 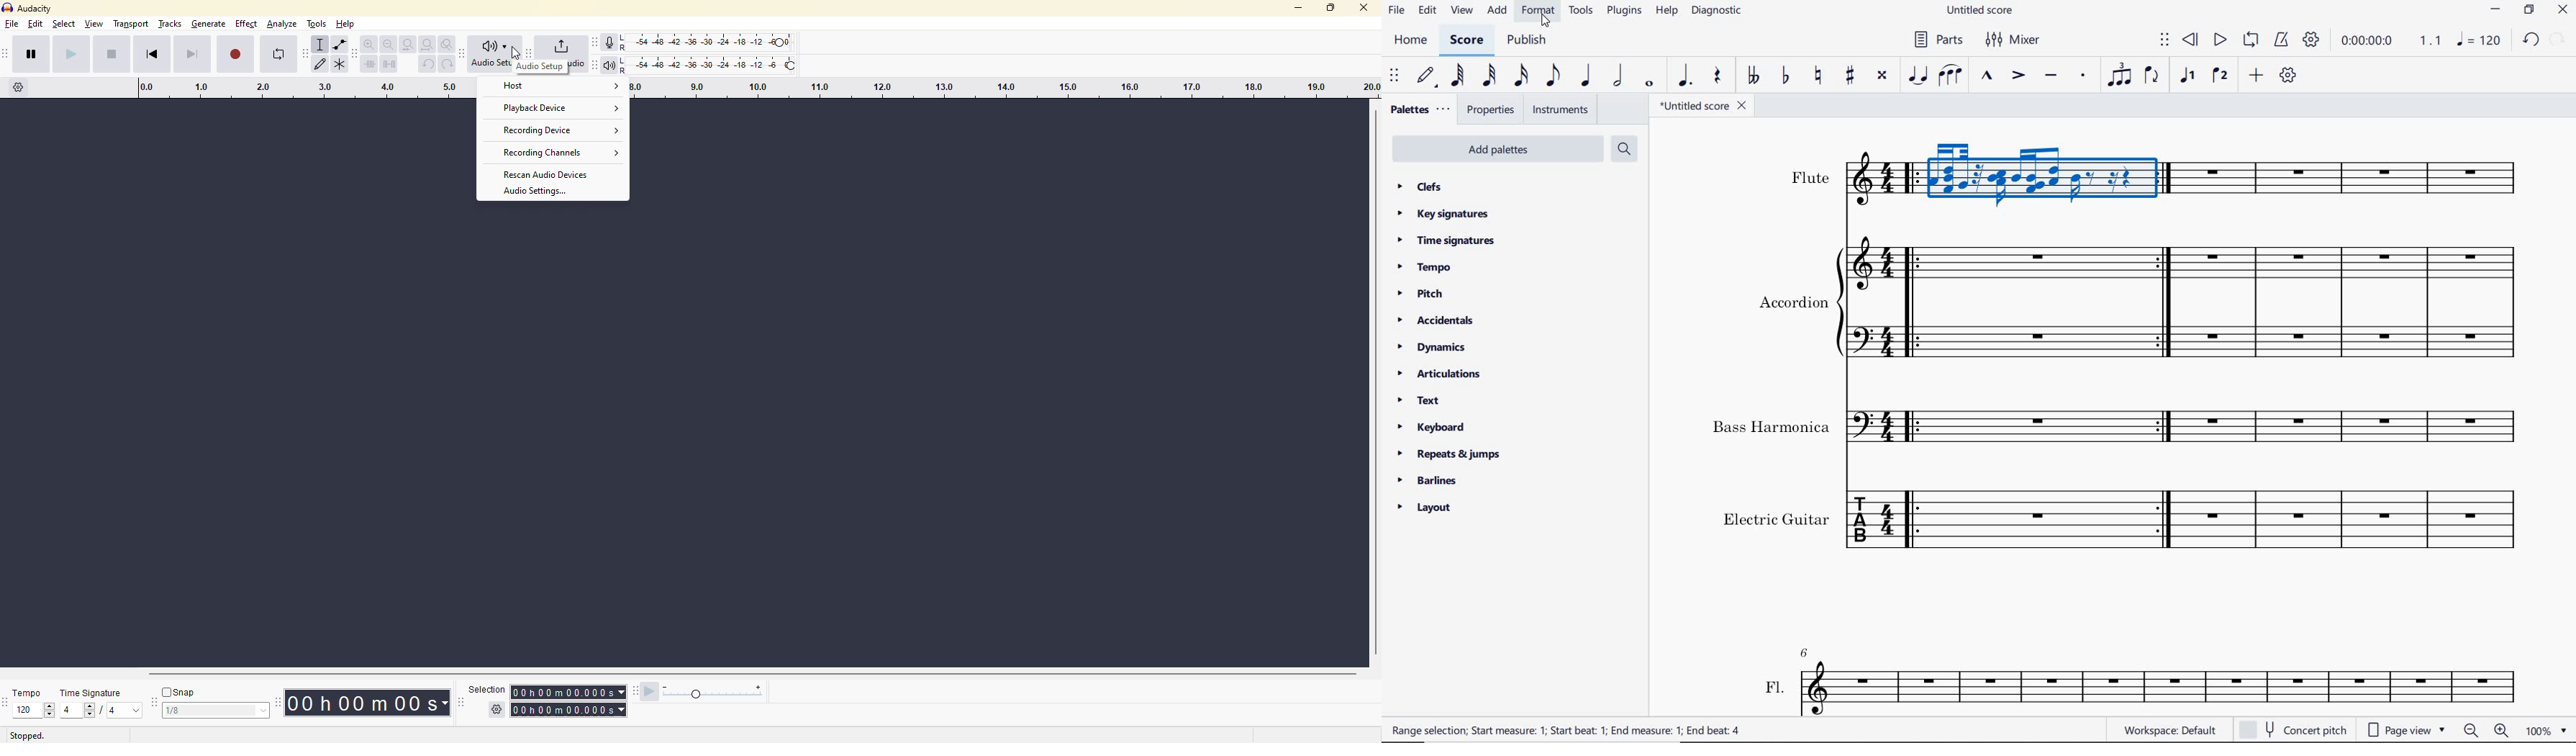 What do you see at coordinates (1545, 22) in the screenshot?
I see `cursor` at bounding box center [1545, 22].